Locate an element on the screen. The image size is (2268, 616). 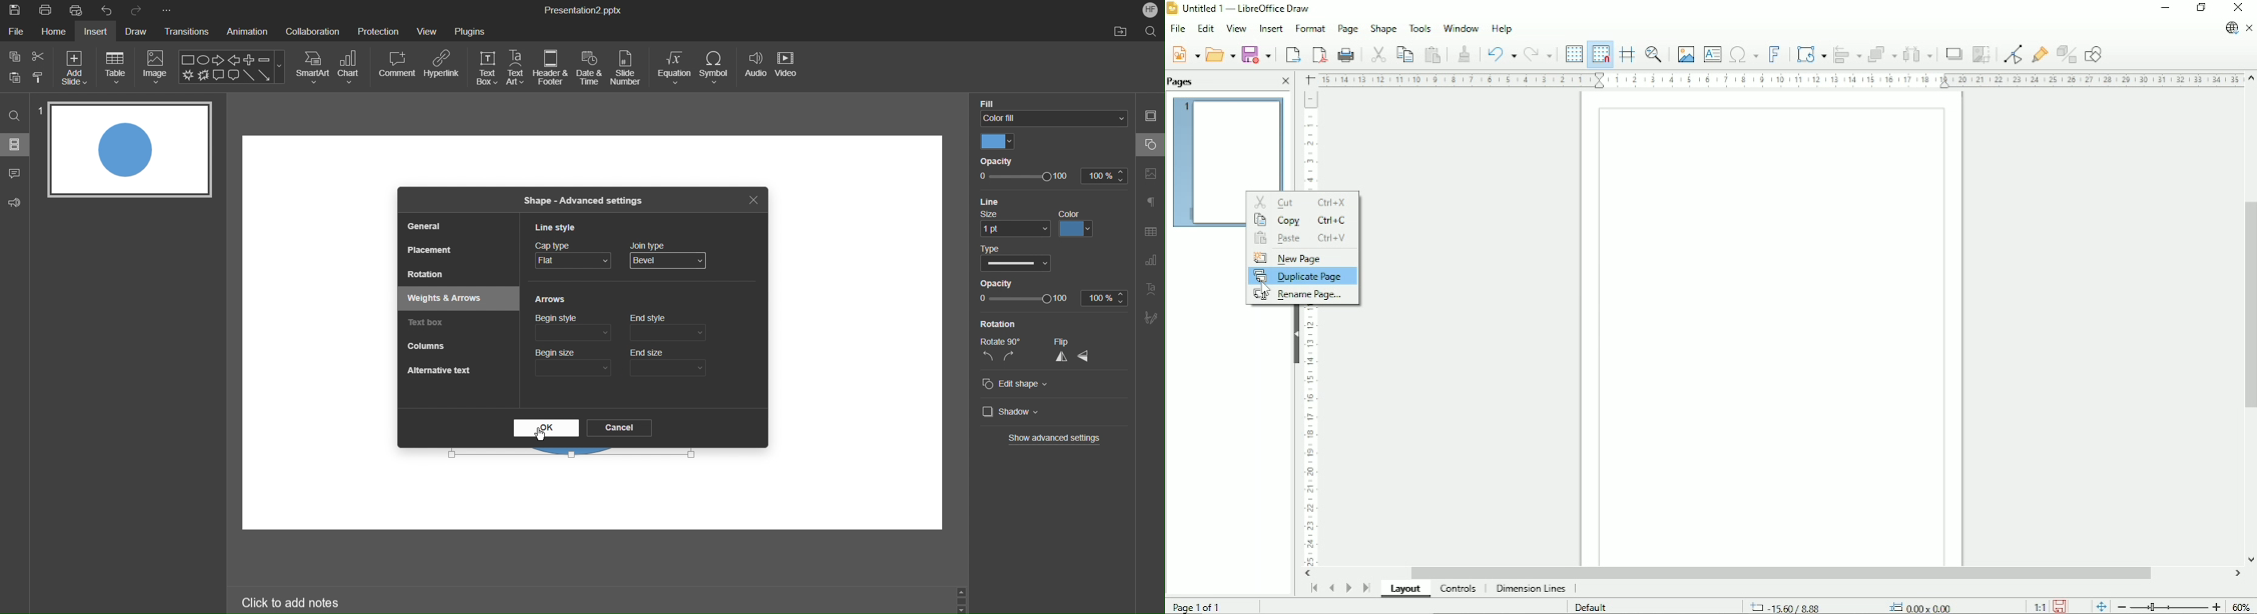
Image is located at coordinates (156, 67).